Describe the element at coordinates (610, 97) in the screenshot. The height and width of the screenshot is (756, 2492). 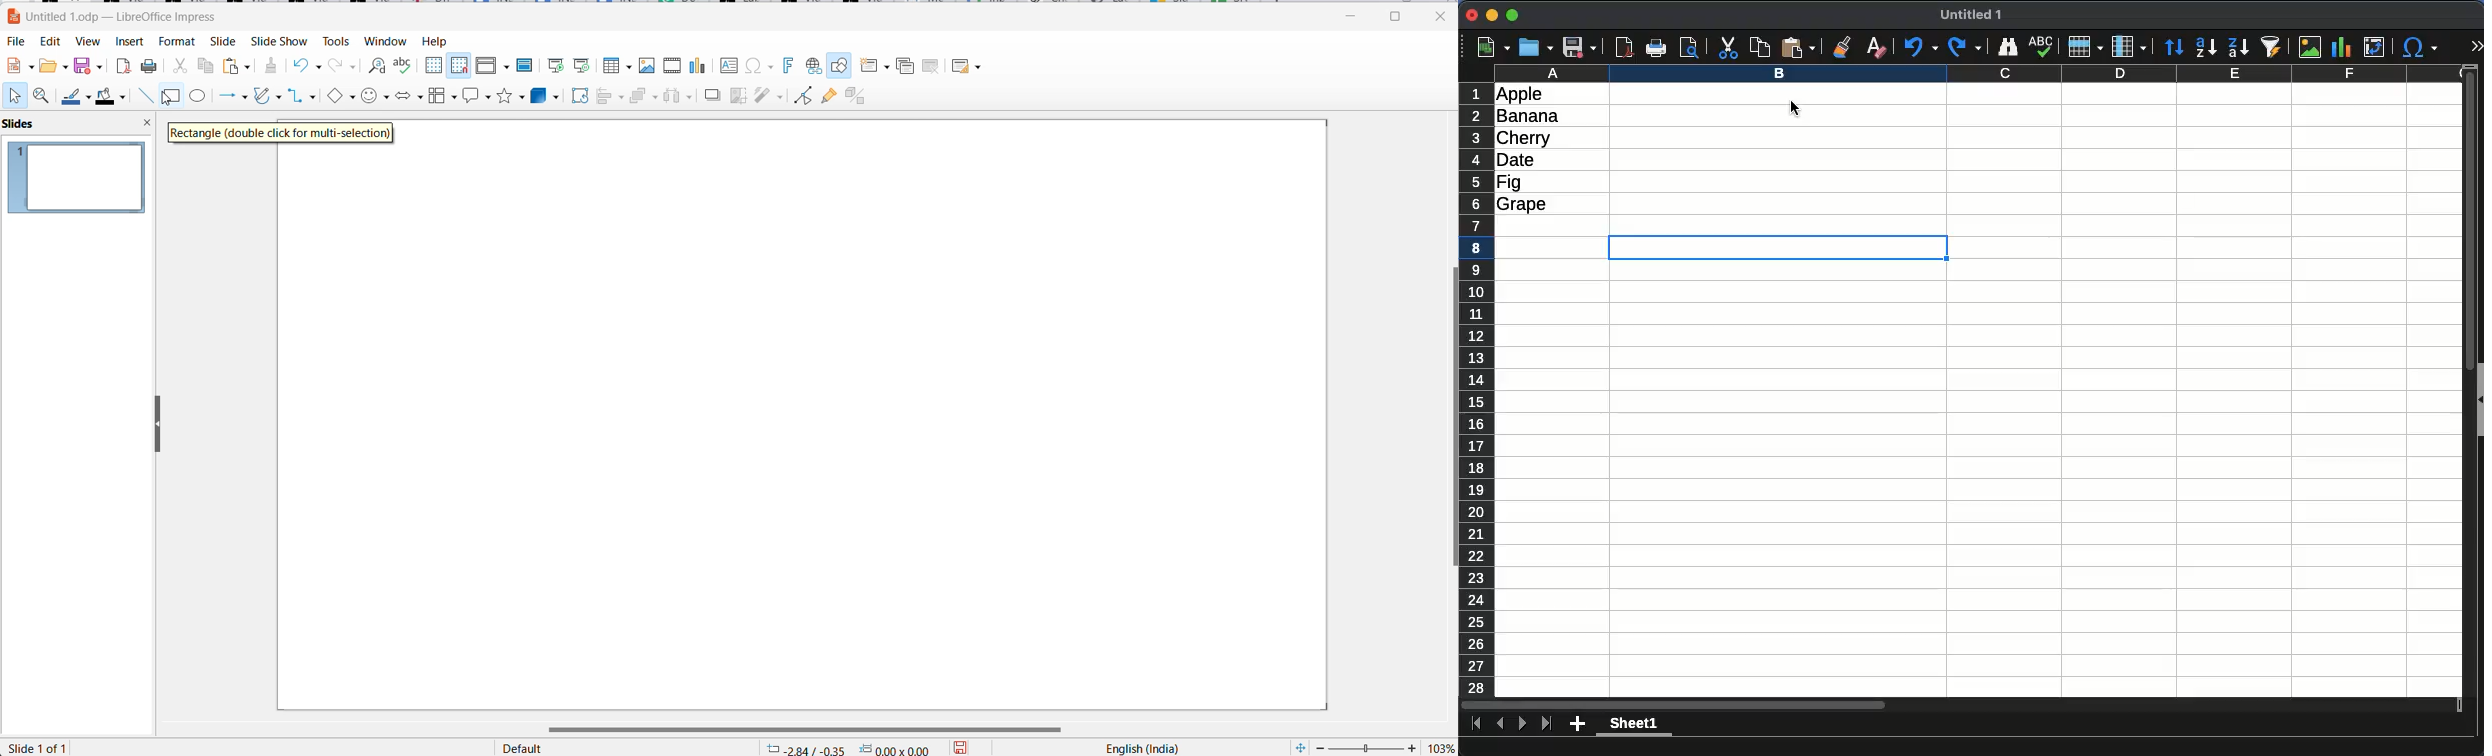
I see `align` at that location.